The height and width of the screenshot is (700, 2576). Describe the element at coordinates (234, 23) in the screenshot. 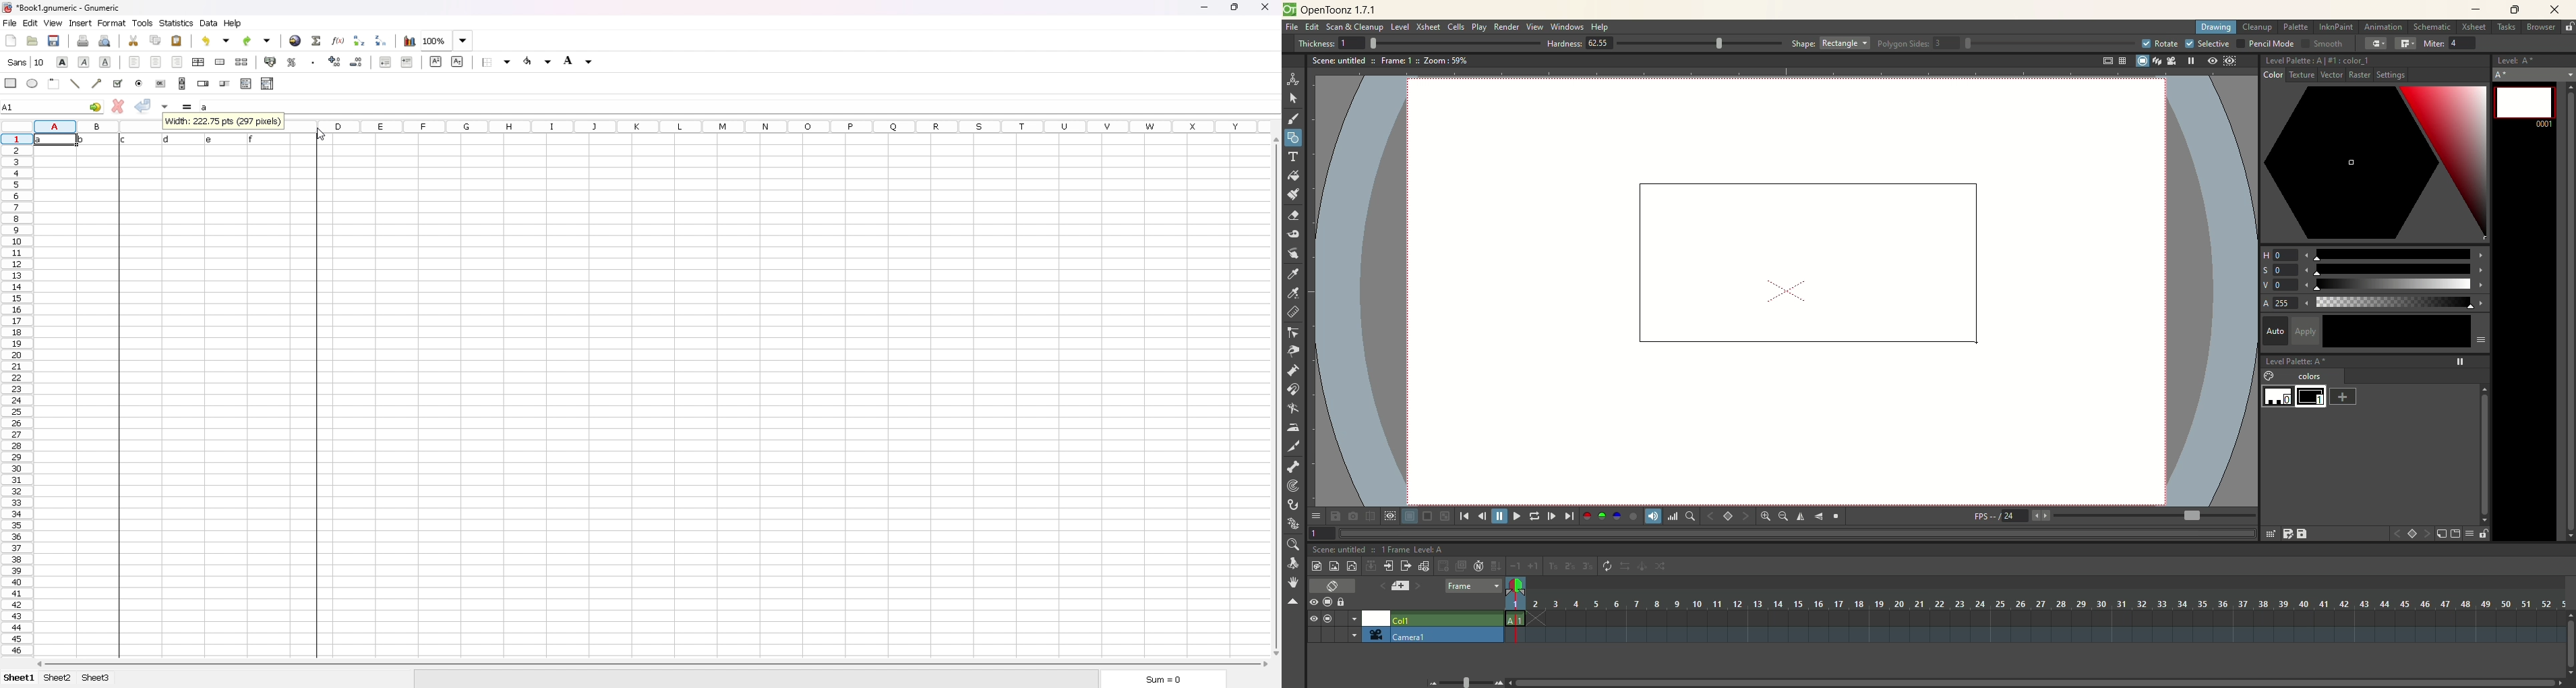

I see `help` at that location.